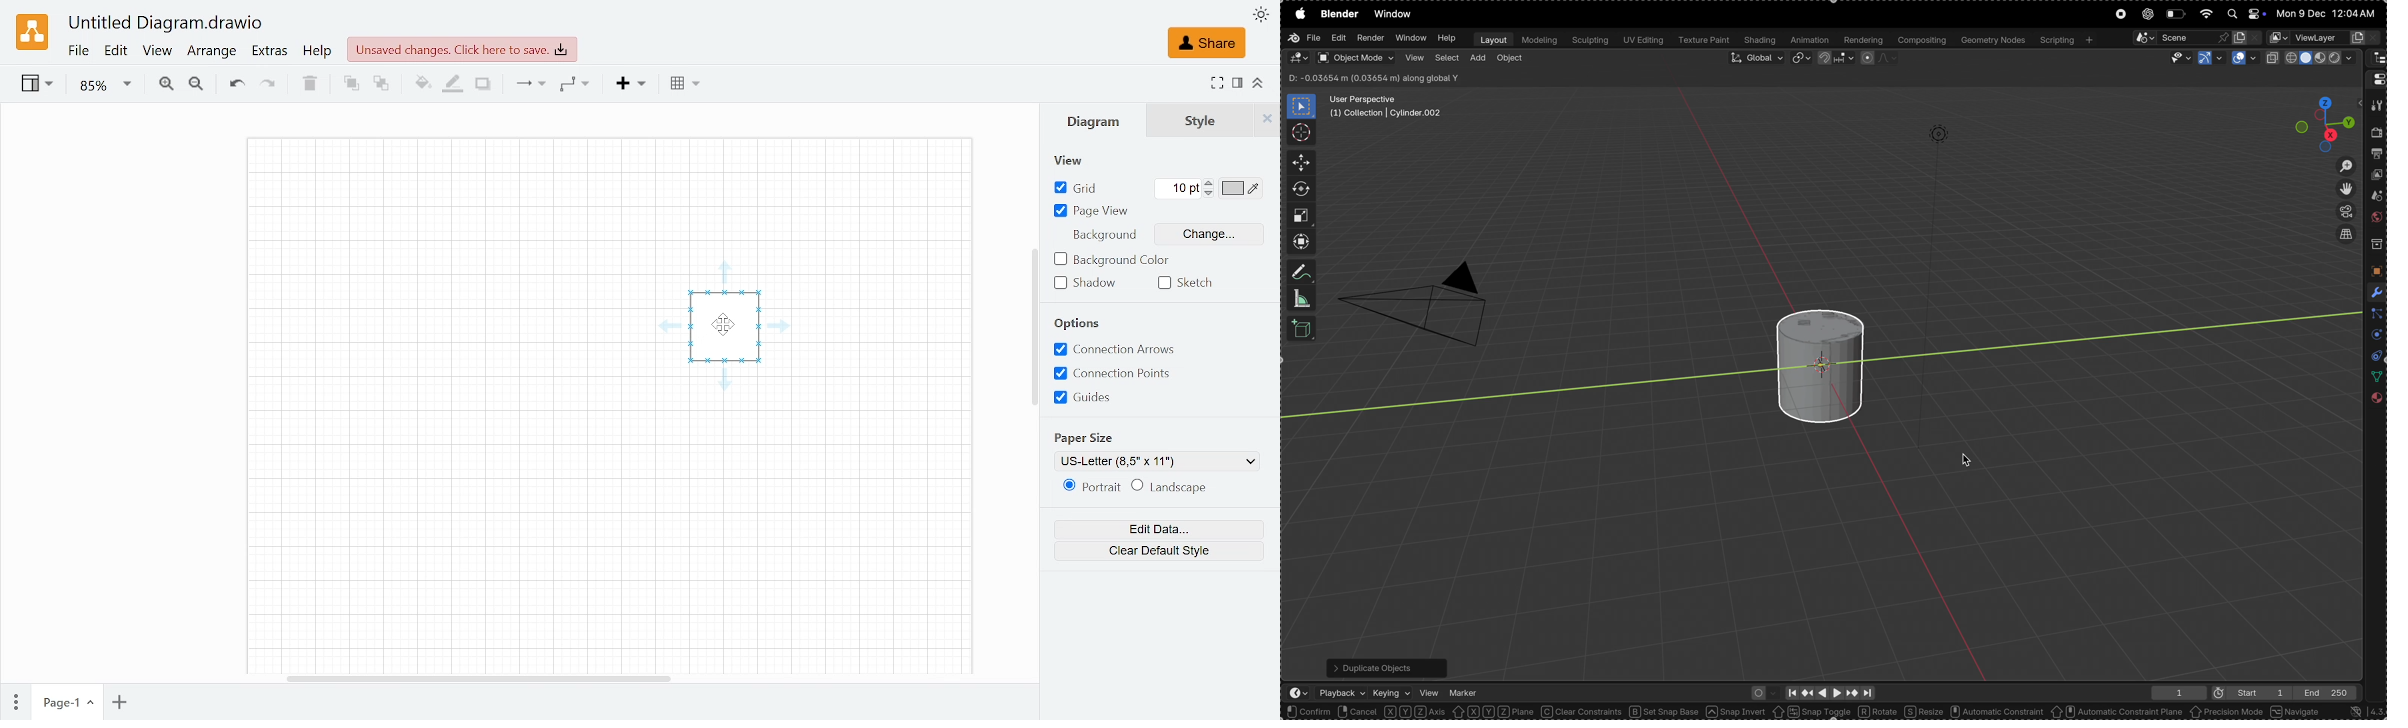  What do you see at coordinates (1089, 188) in the screenshot?
I see `Grid` at bounding box center [1089, 188].